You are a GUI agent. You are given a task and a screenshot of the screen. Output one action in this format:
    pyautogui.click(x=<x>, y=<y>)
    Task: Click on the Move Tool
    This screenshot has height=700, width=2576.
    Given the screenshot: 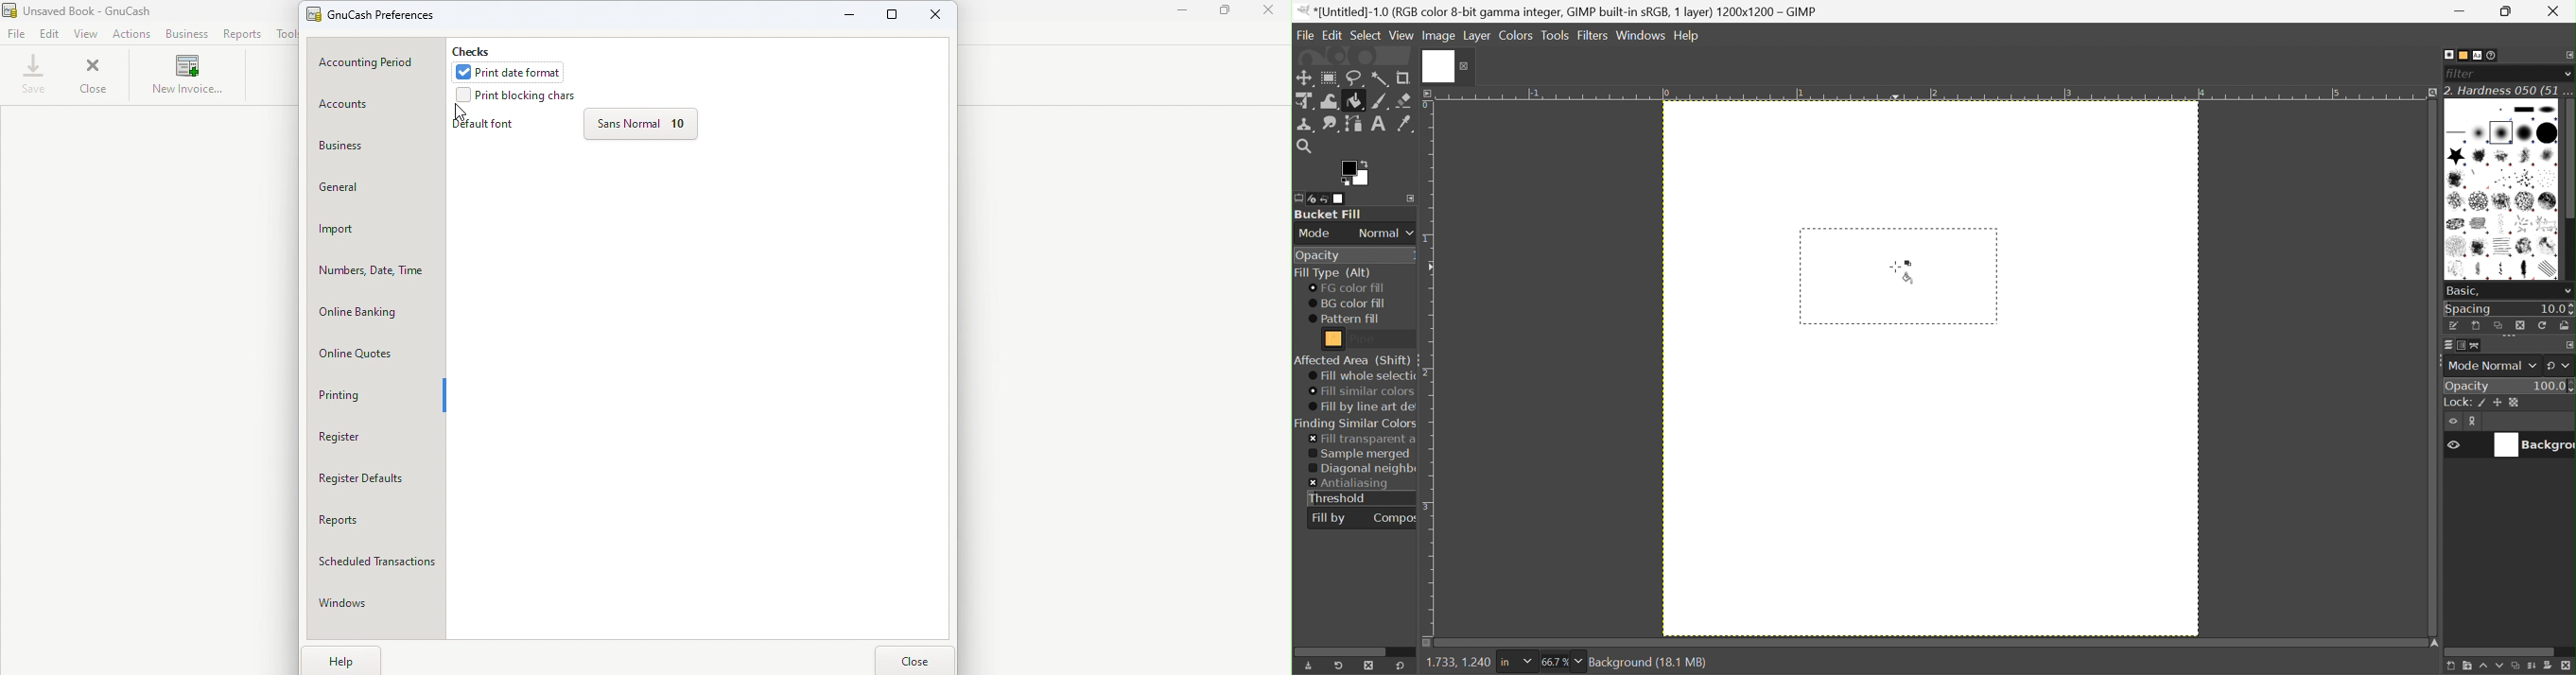 What is the action you would take?
    pyautogui.click(x=1303, y=78)
    